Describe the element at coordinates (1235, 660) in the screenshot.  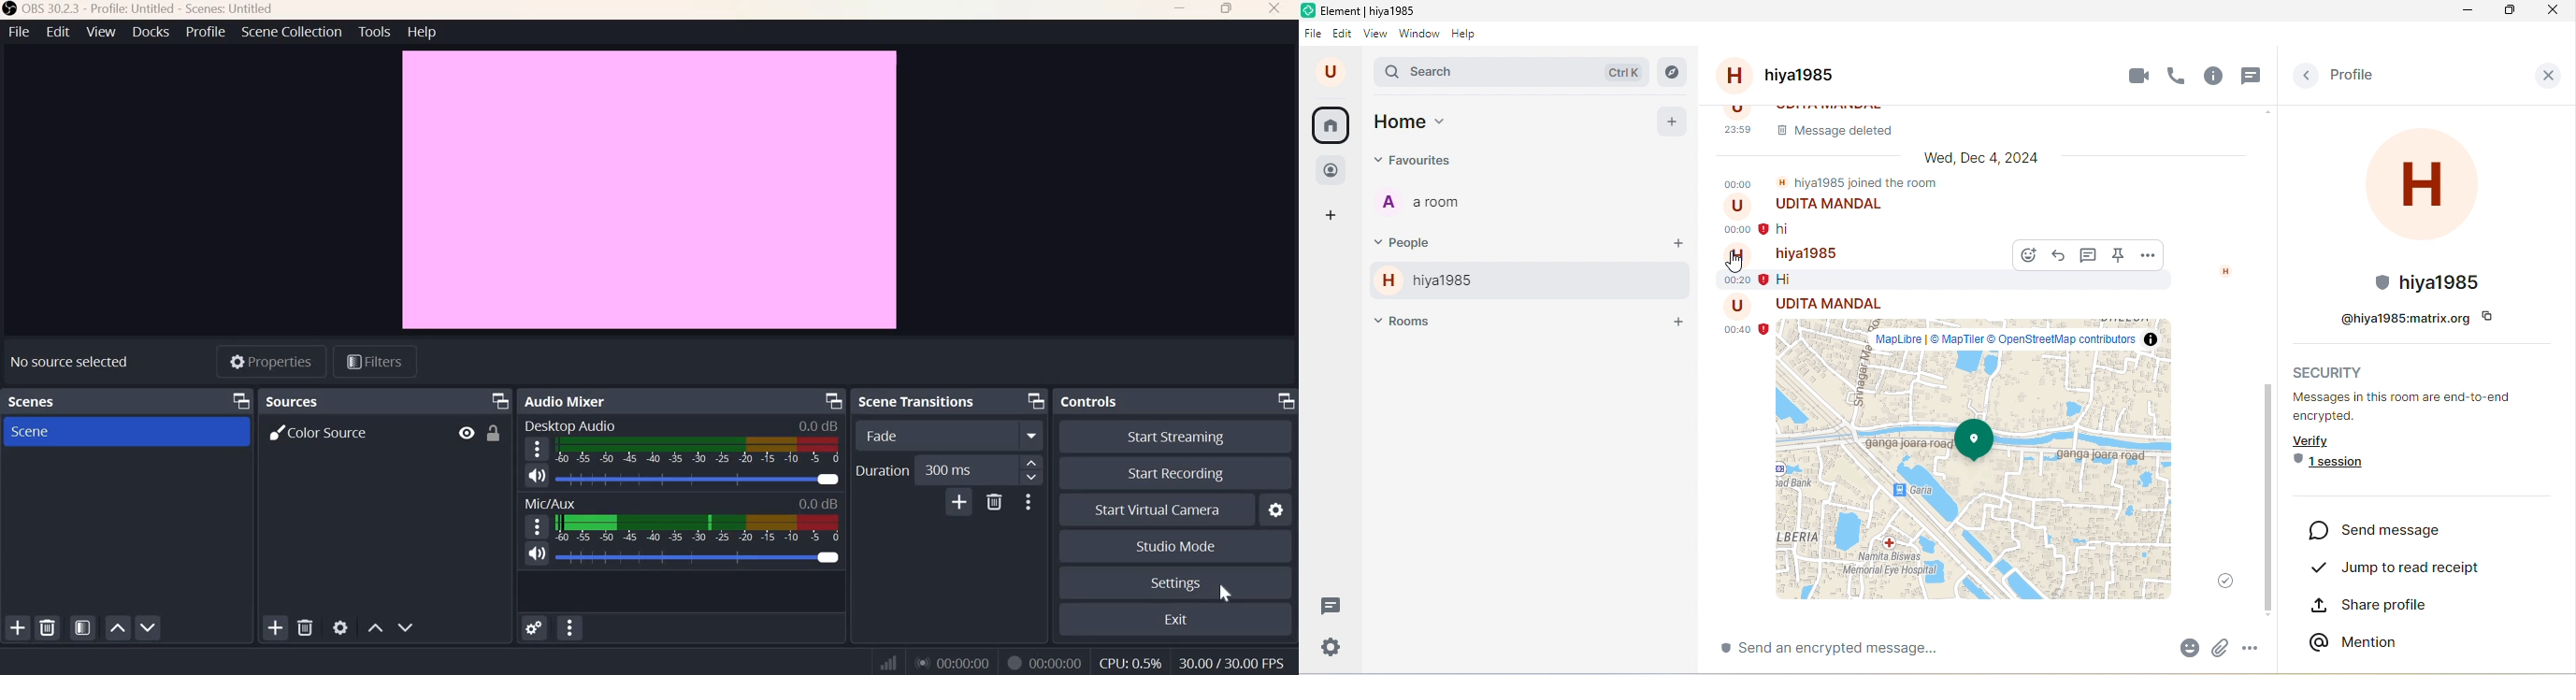
I see `Frame Rate (FPS)` at that location.